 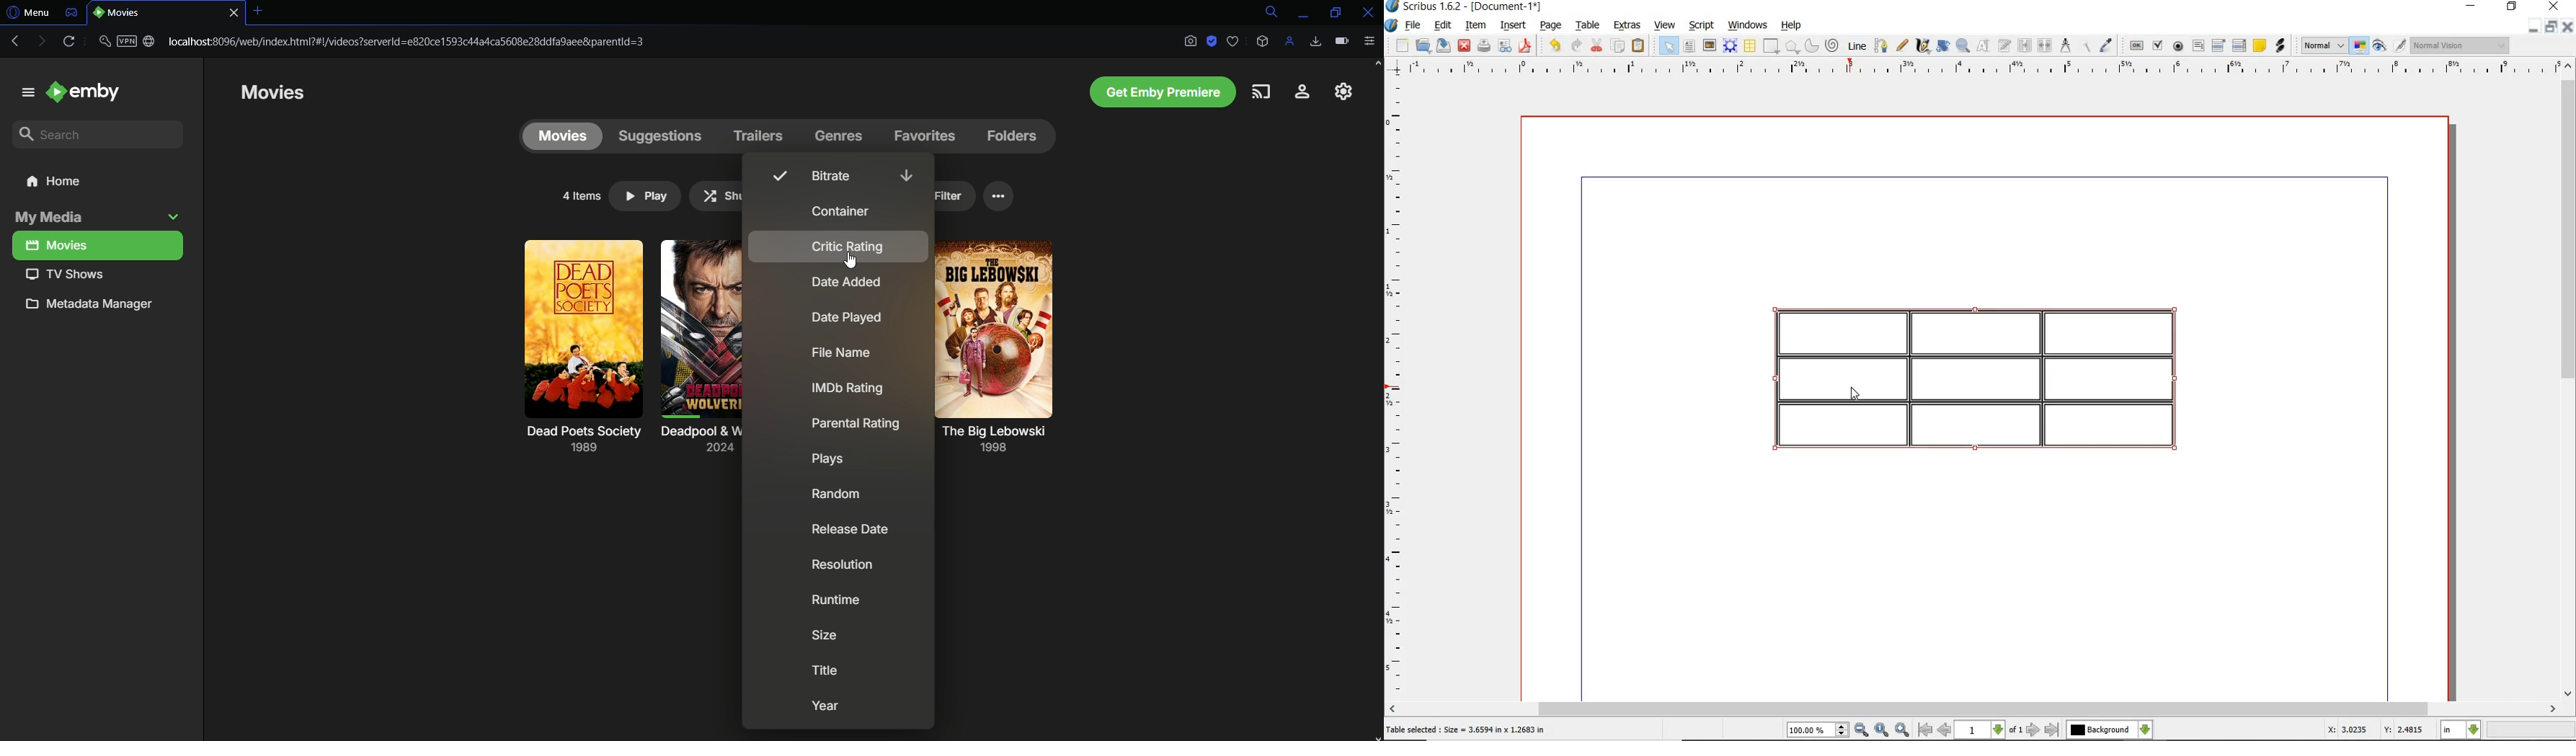 What do you see at coordinates (824, 709) in the screenshot?
I see `Year` at bounding box center [824, 709].